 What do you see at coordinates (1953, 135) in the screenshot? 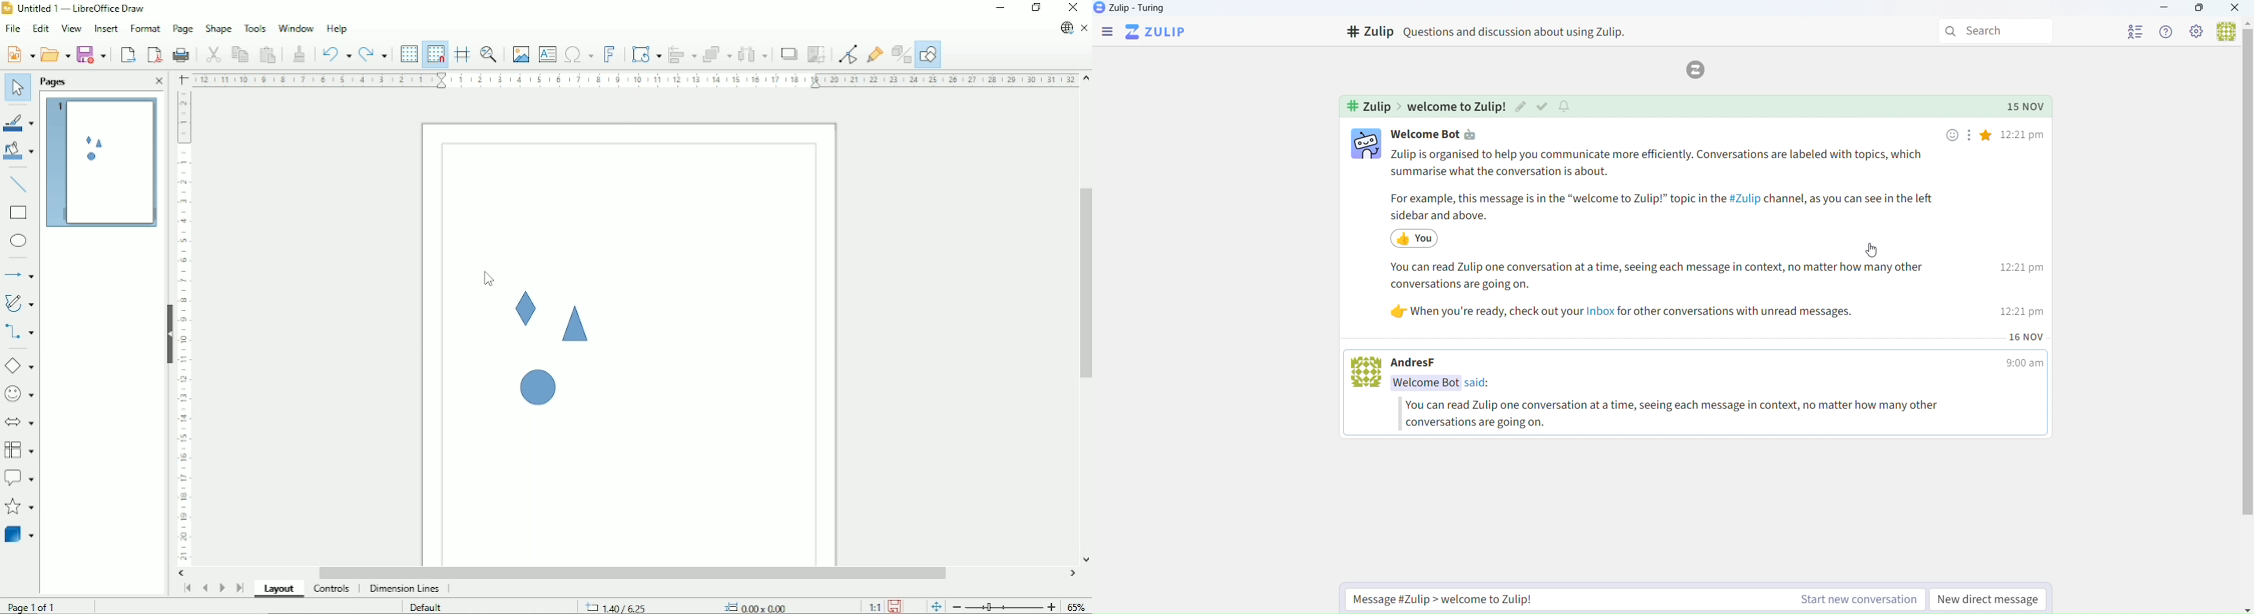
I see `emoji` at bounding box center [1953, 135].